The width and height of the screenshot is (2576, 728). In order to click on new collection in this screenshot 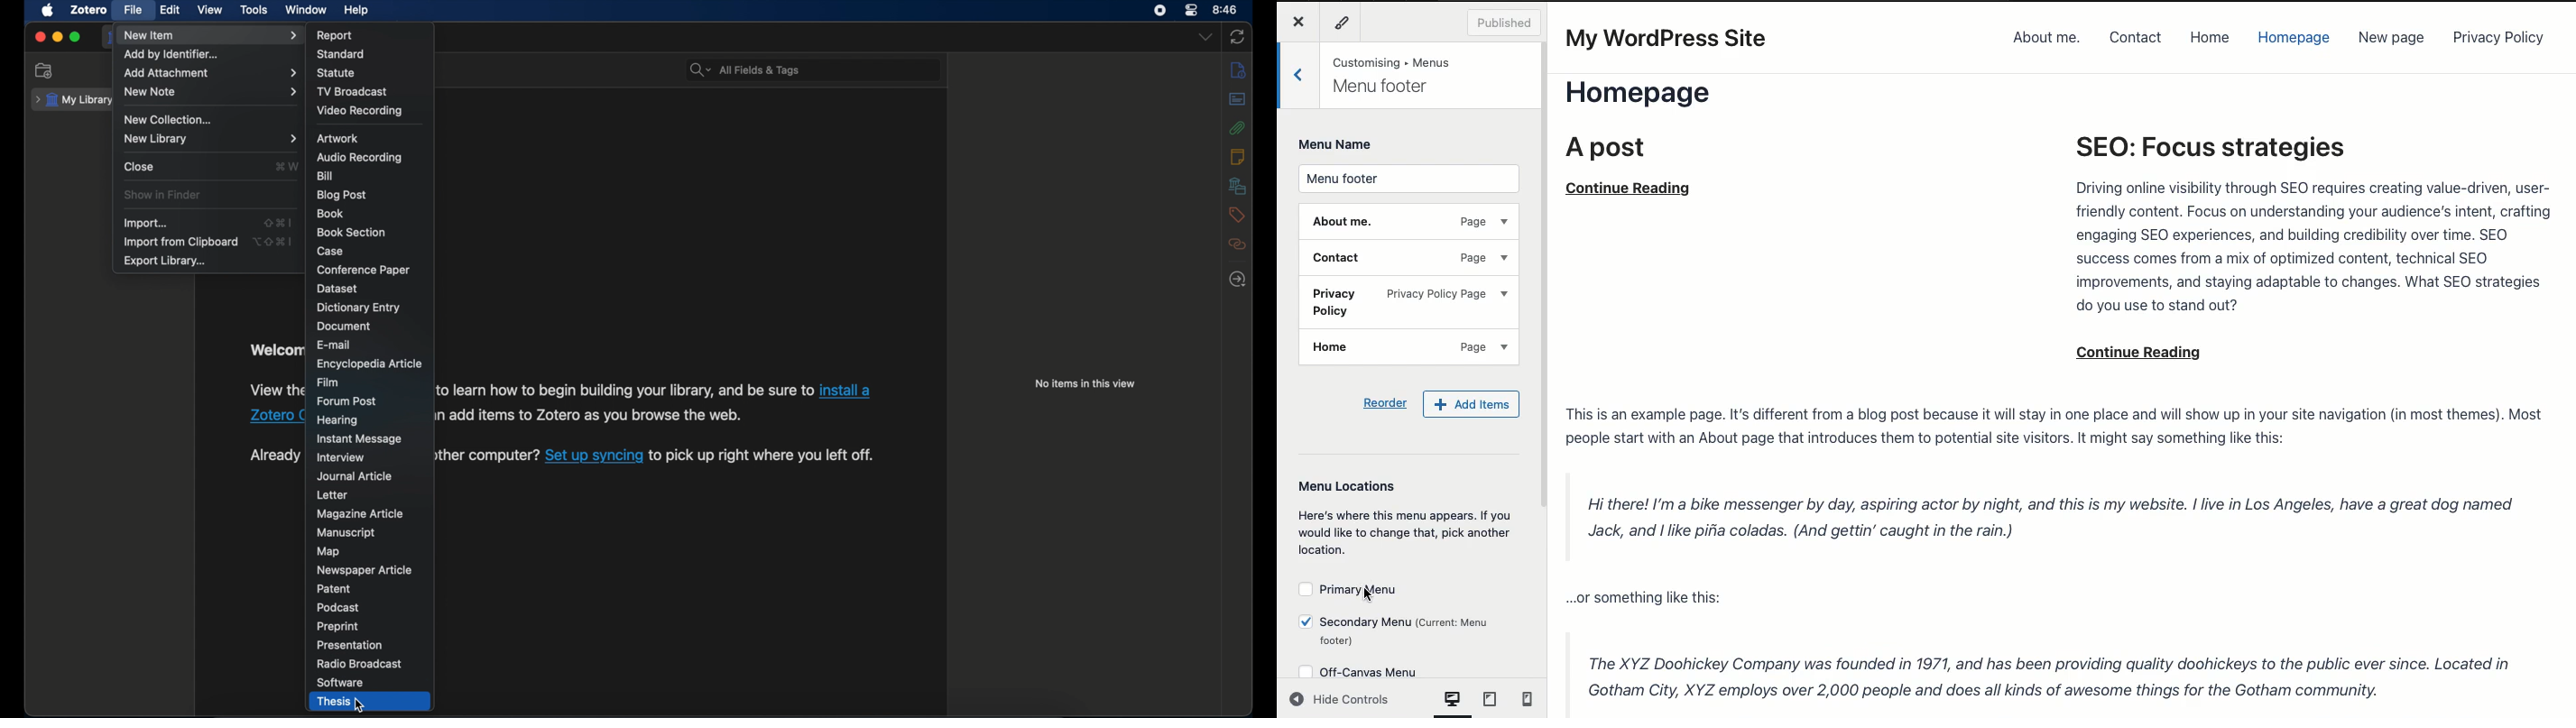, I will do `click(171, 118)`.